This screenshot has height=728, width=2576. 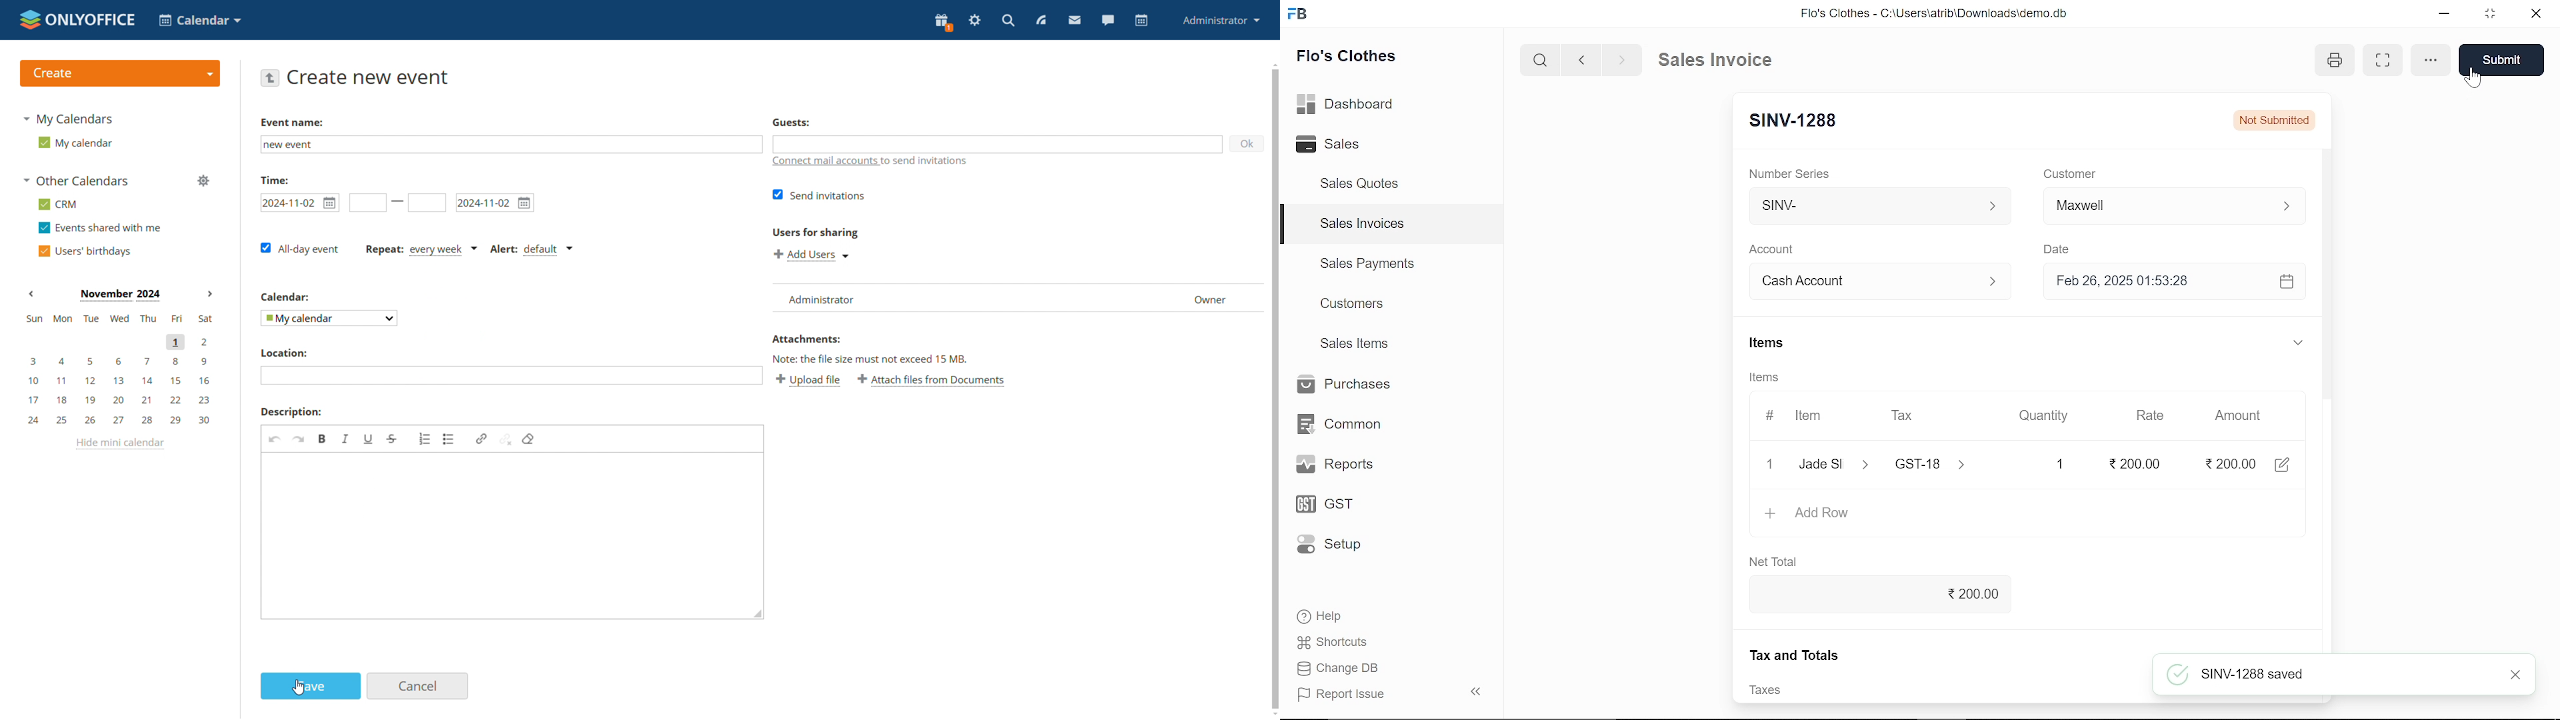 I want to click on 1, so click(x=2042, y=464).